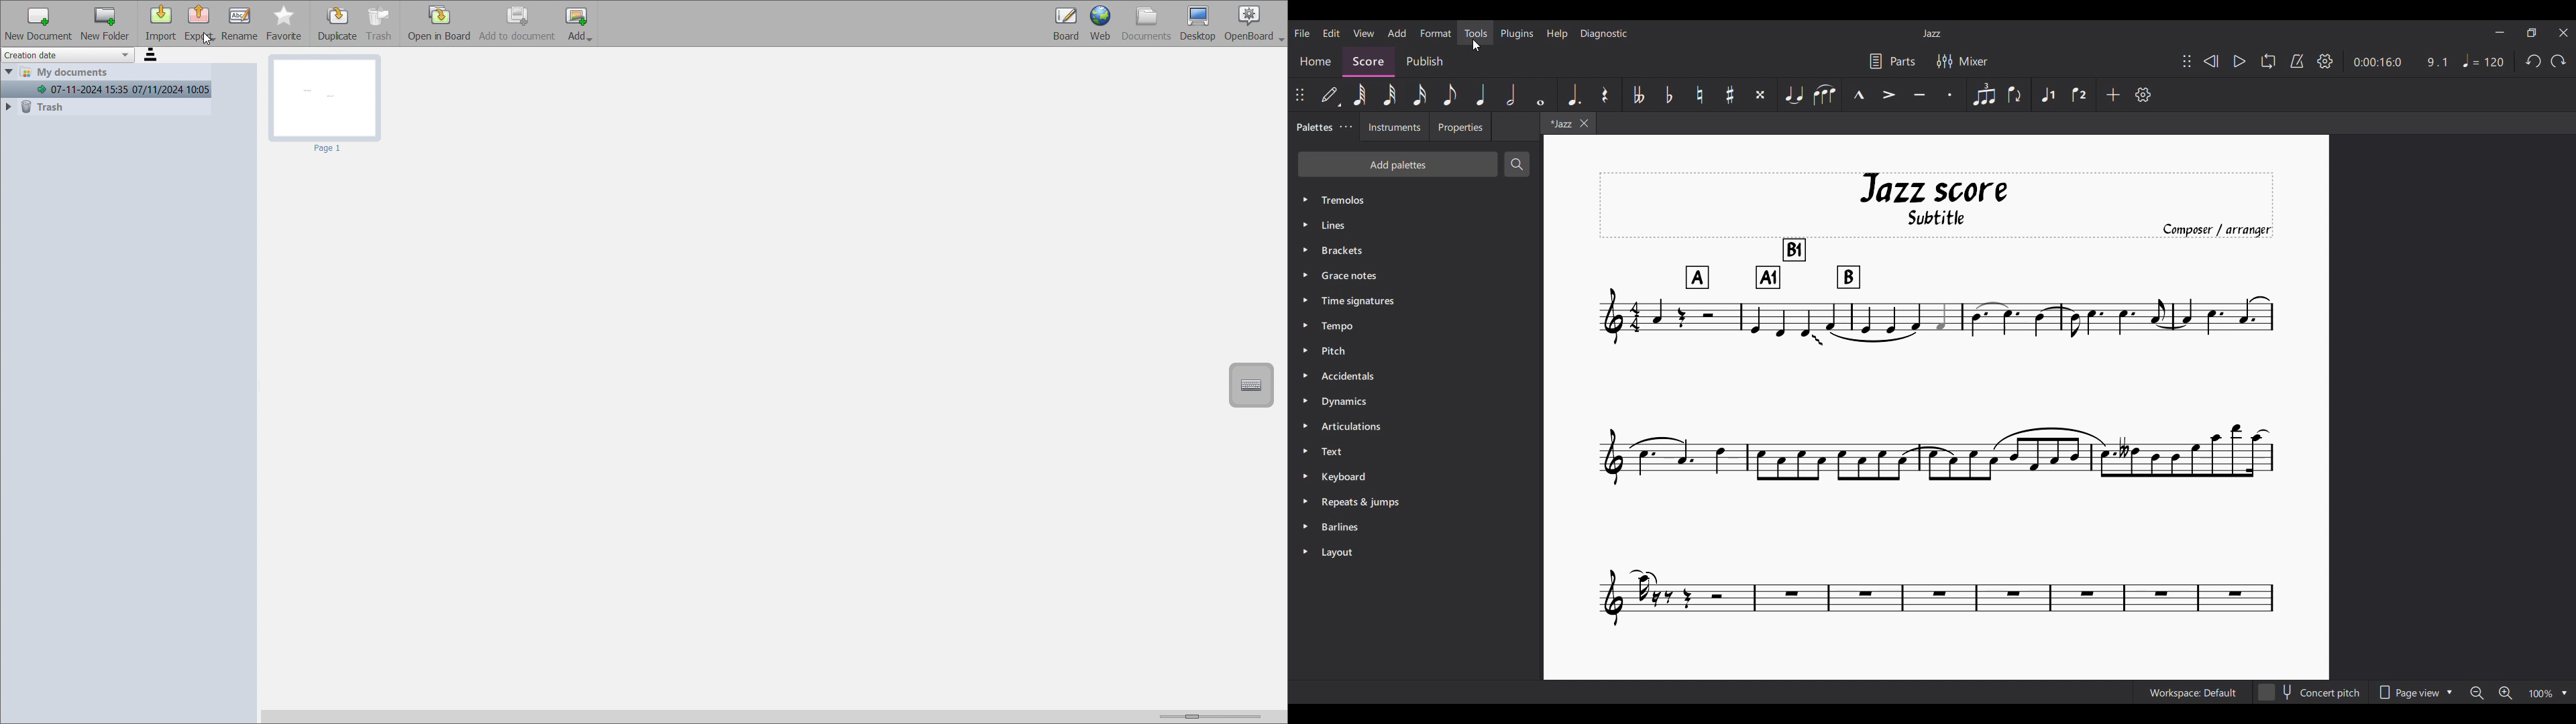 The image size is (2576, 728). Describe the element at coordinates (1474, 33) in the screenshot. I see `Tools menu, highlighted by cursor` at that location.